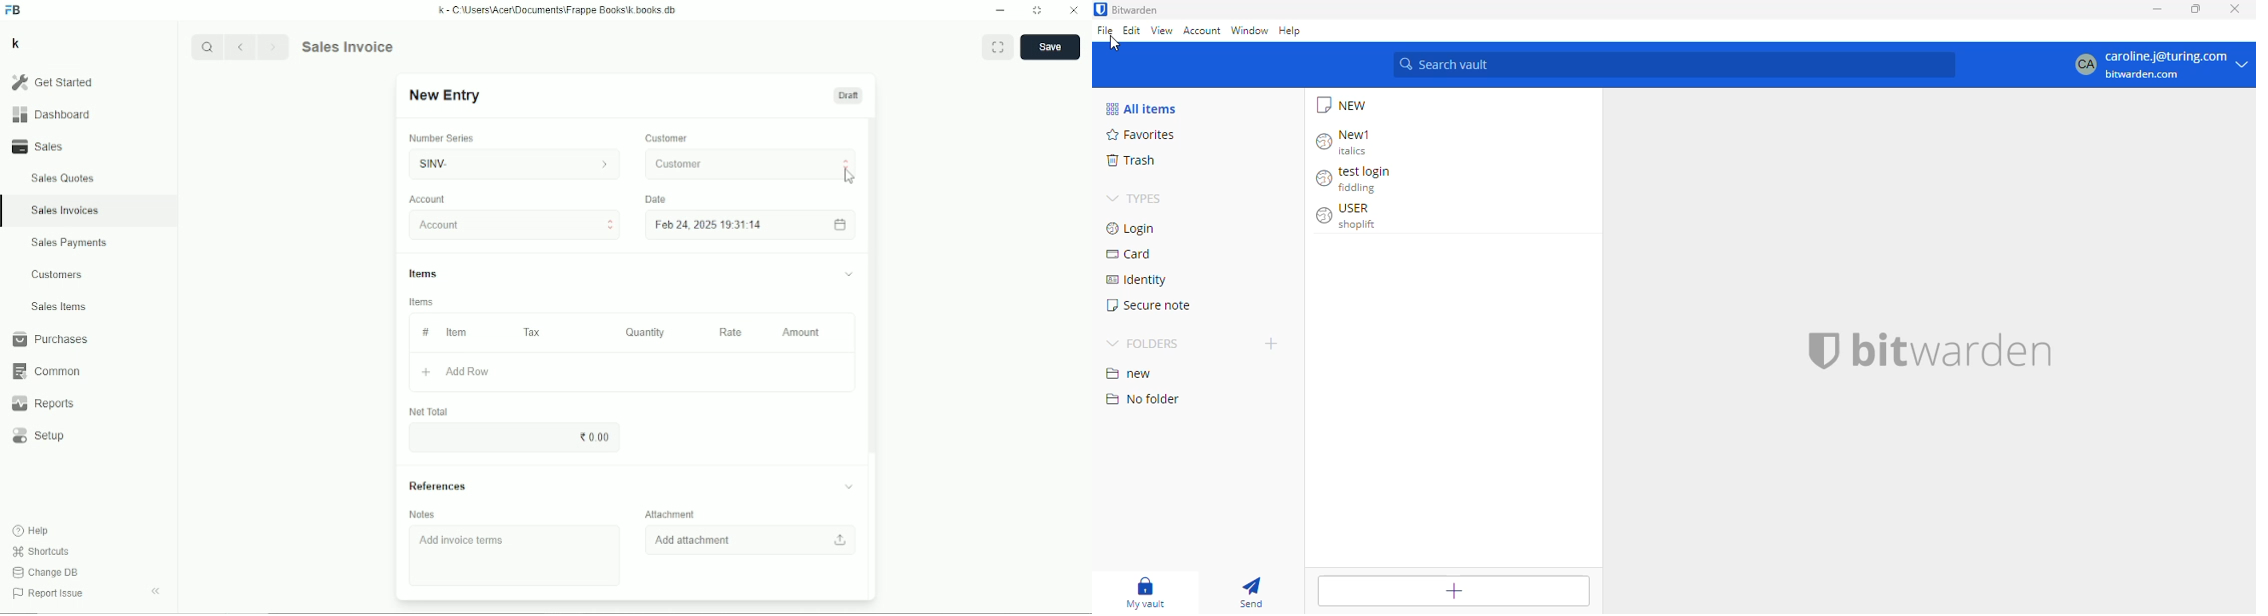 This screenshot has height=616, width=2268. I want to click on Add row, so click(455, 373).